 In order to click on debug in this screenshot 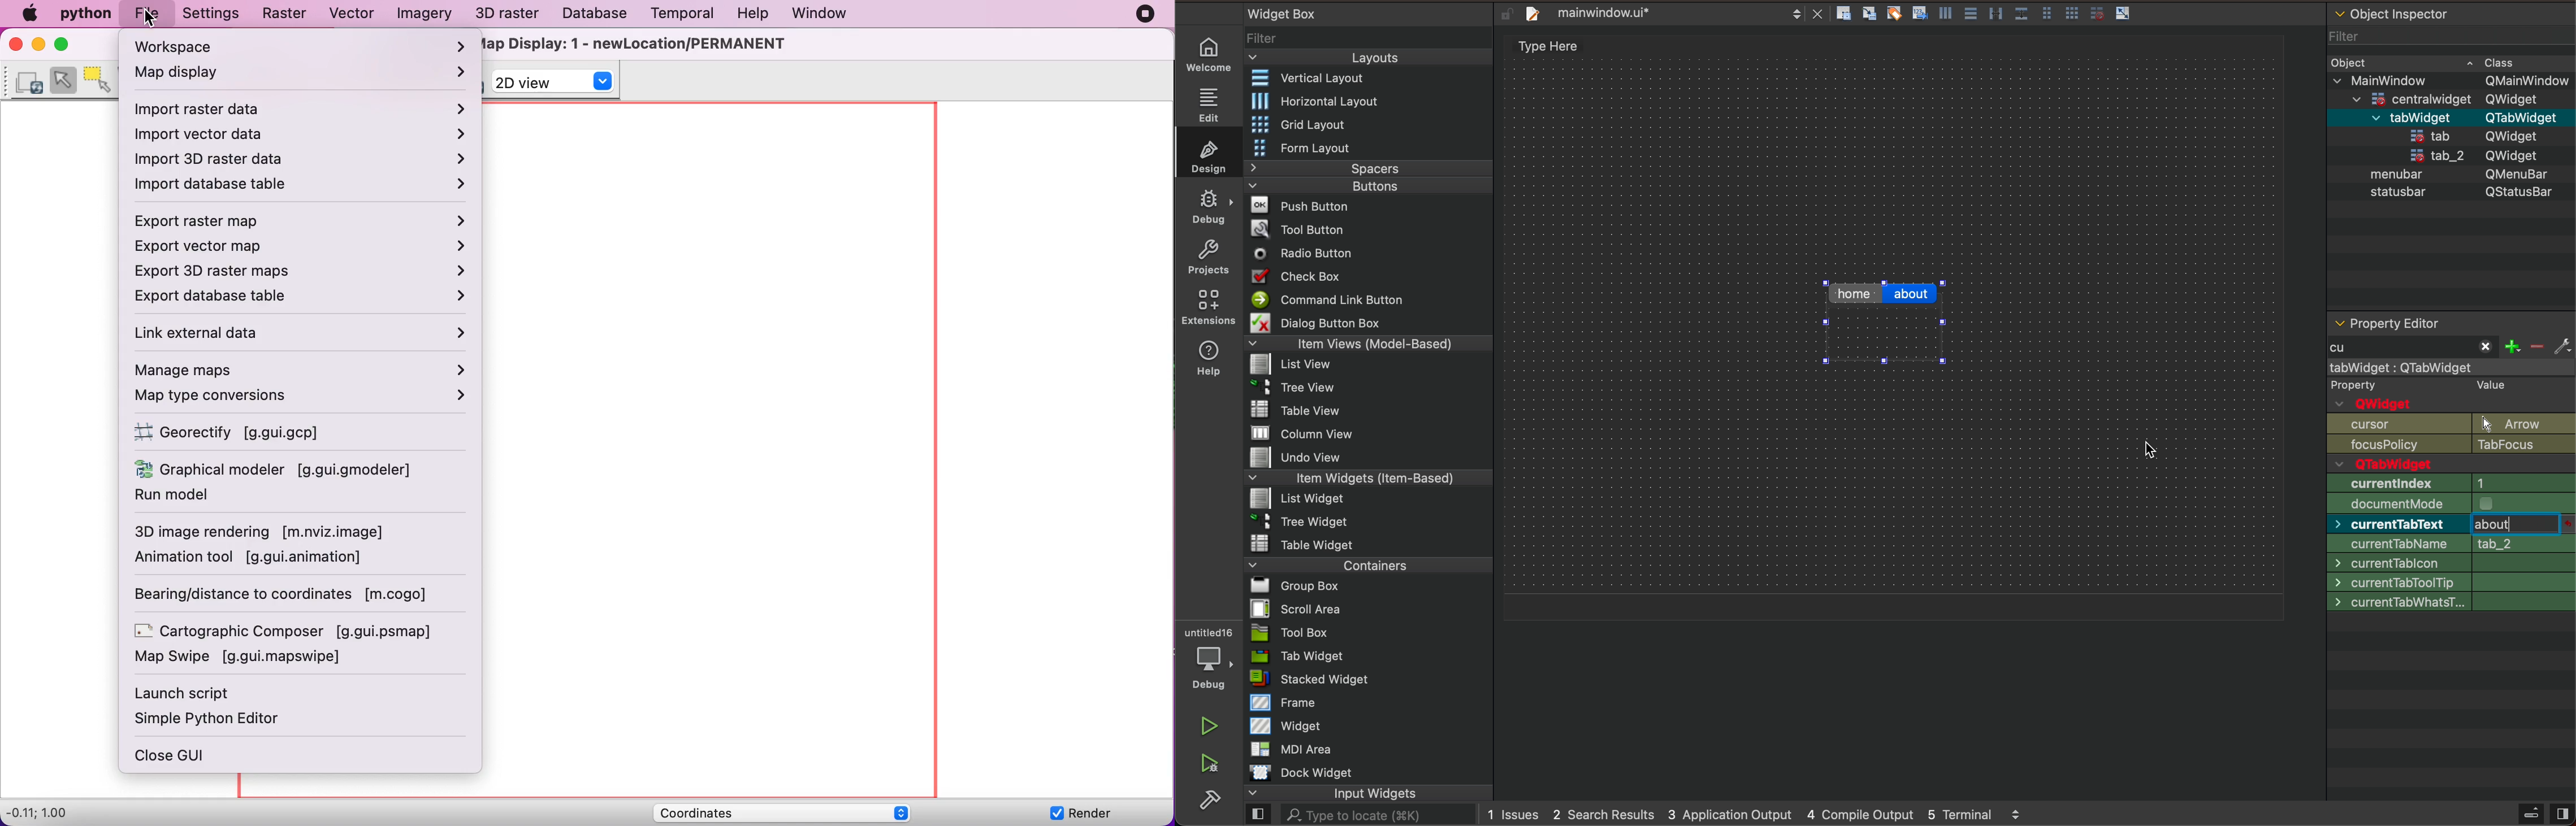, I will do `click(1209, 205)`.